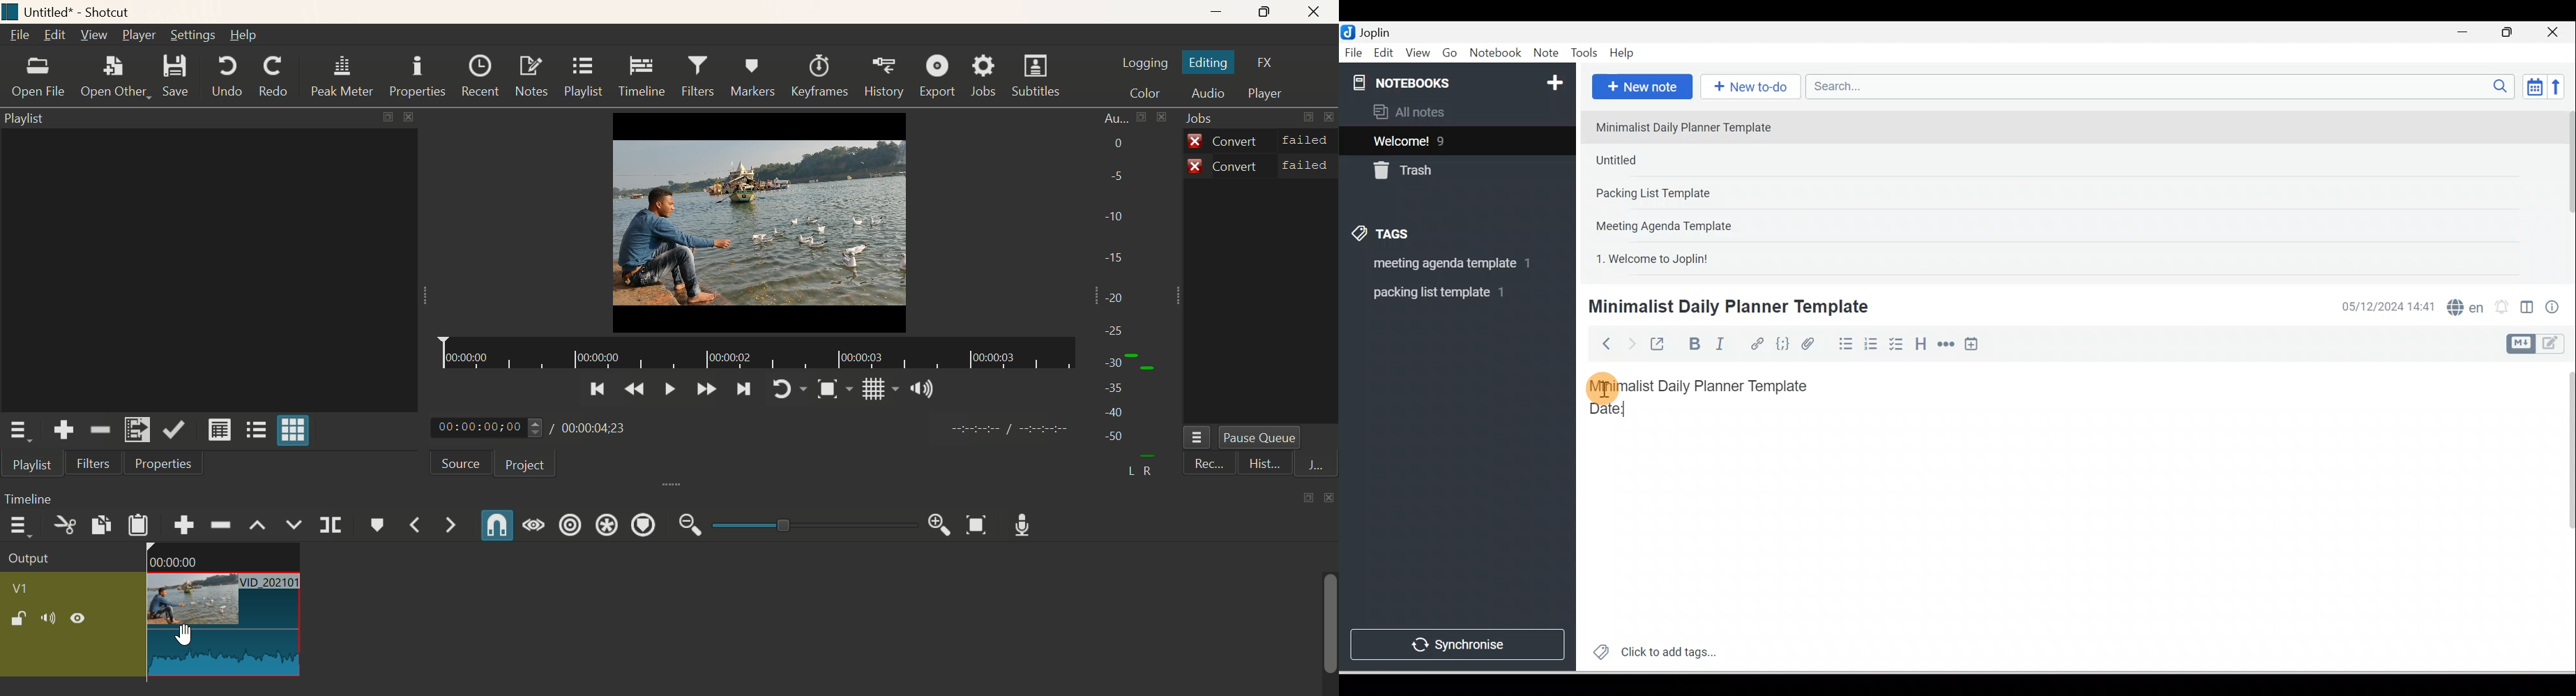  Describe the element at coordinates (1630, 343) in the screenshot. I see `Forward` at that location.